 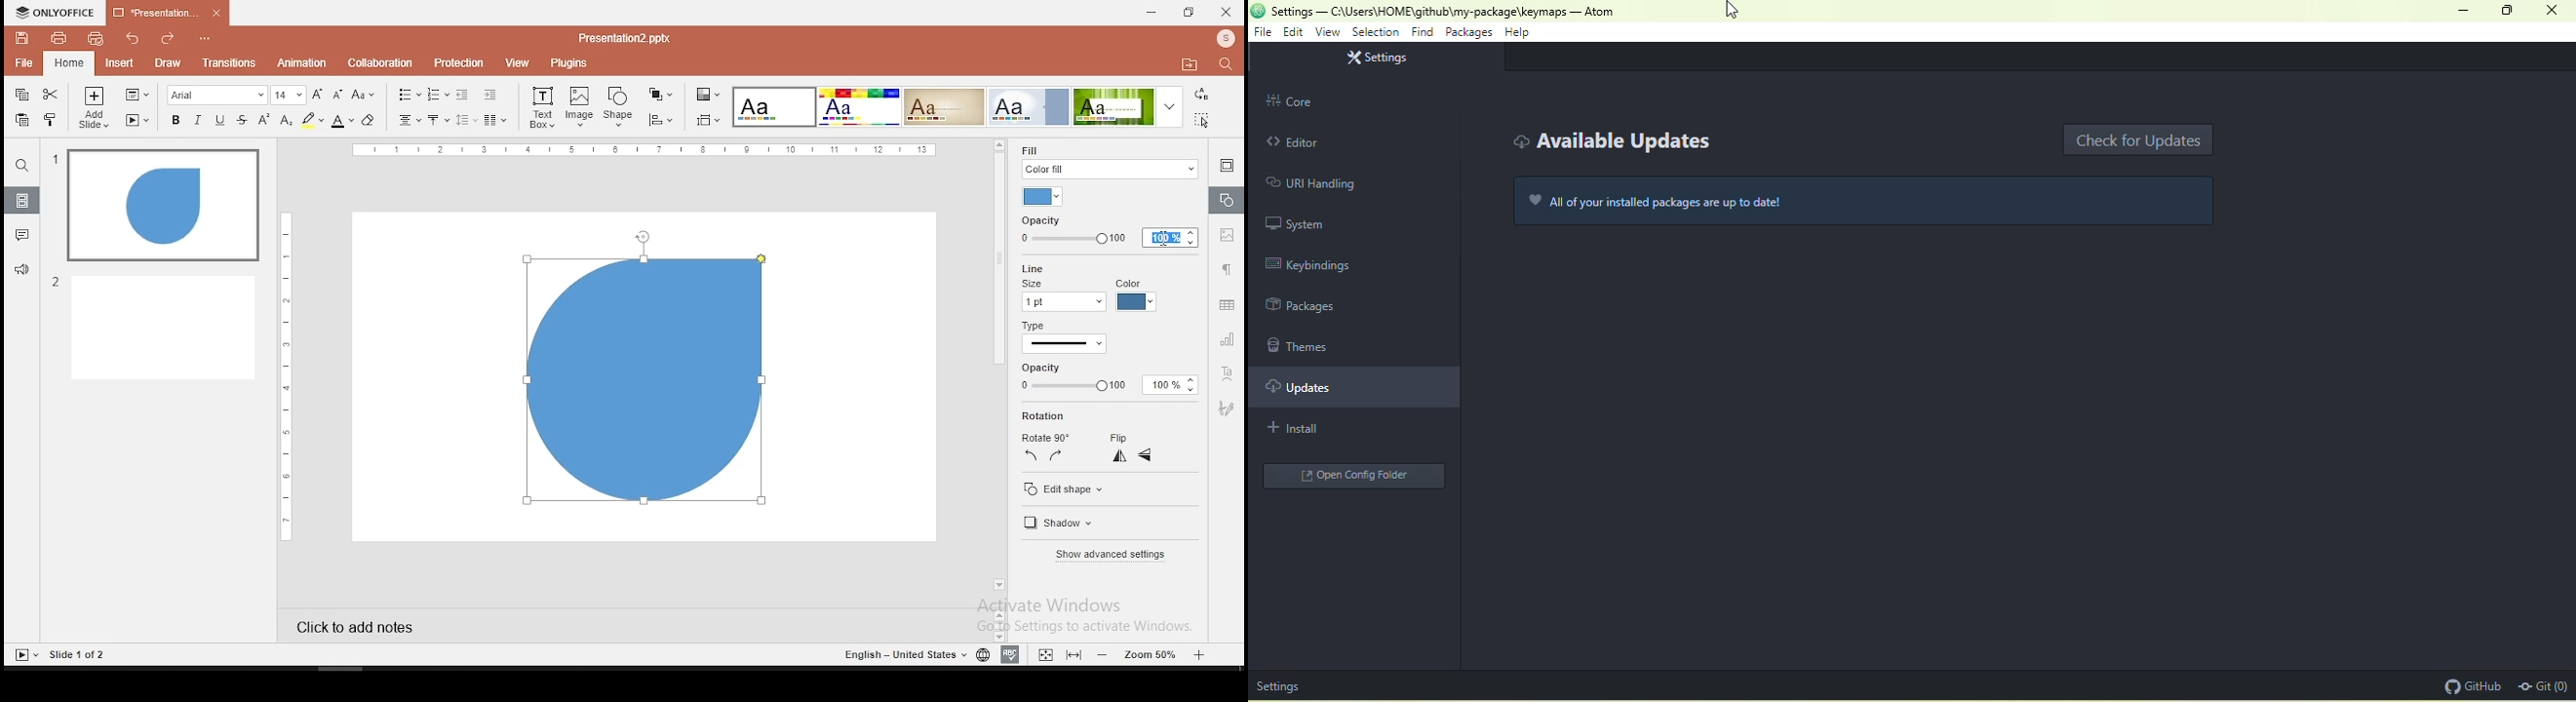 I want to click on decrease font size, so click(x=337, y=96).